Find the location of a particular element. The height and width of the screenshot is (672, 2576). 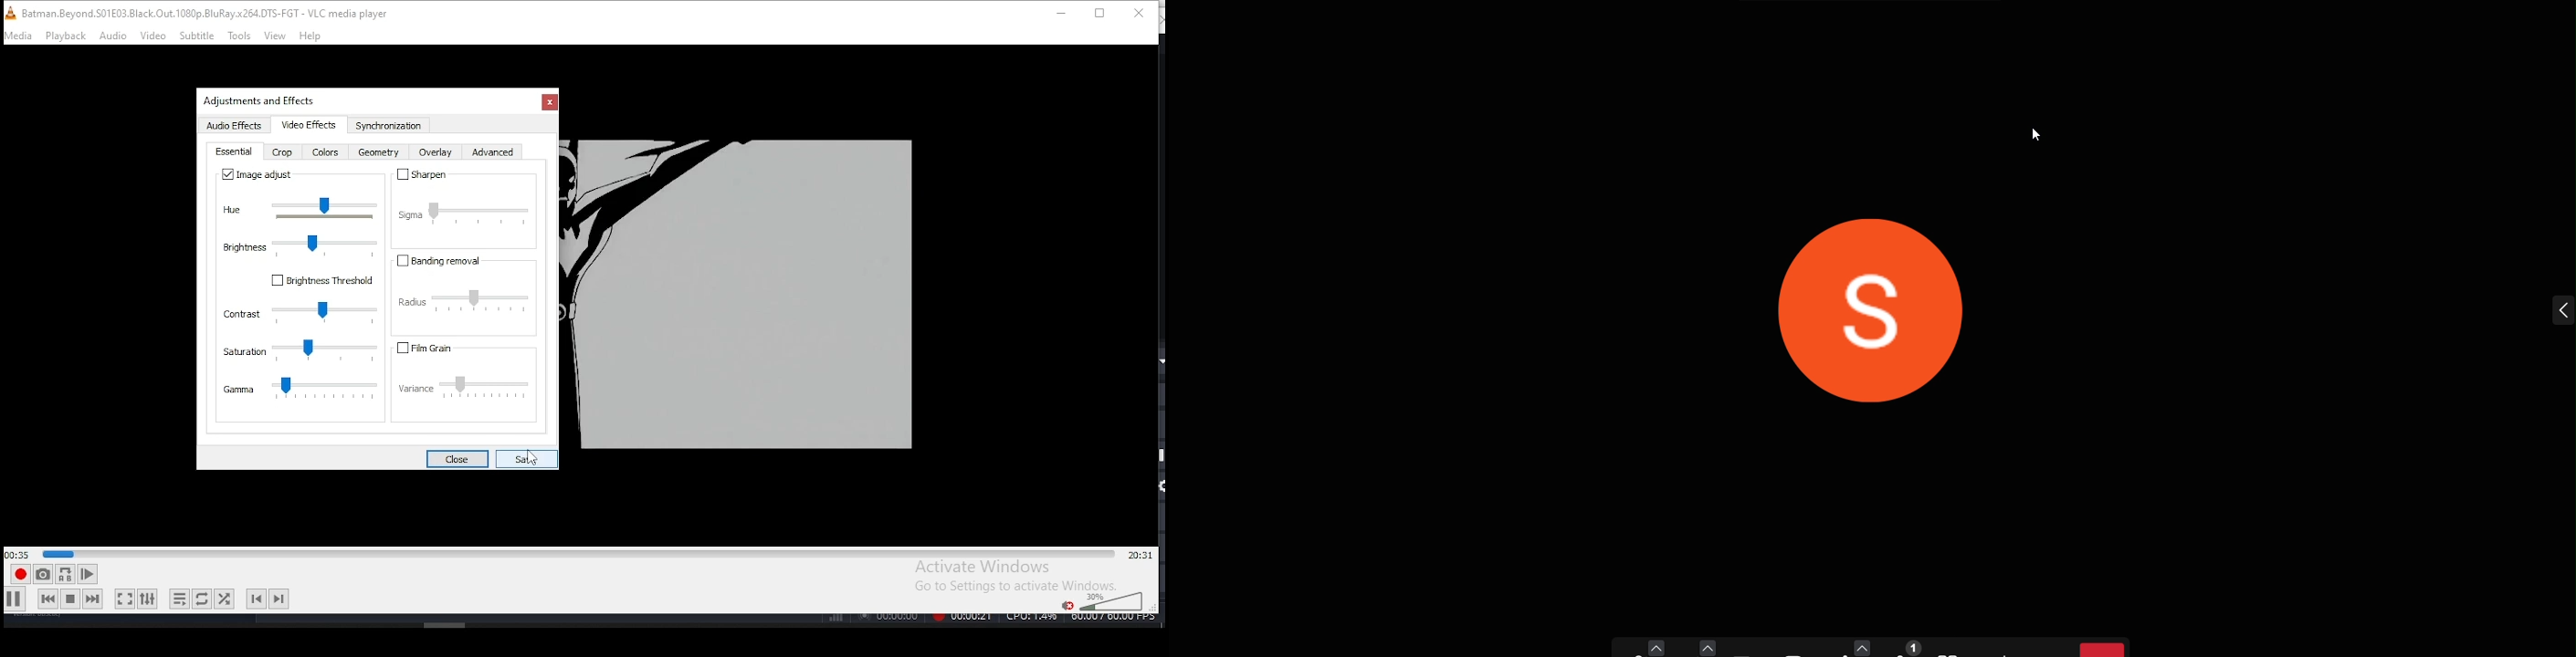

help is located at coordinates (310, 36).